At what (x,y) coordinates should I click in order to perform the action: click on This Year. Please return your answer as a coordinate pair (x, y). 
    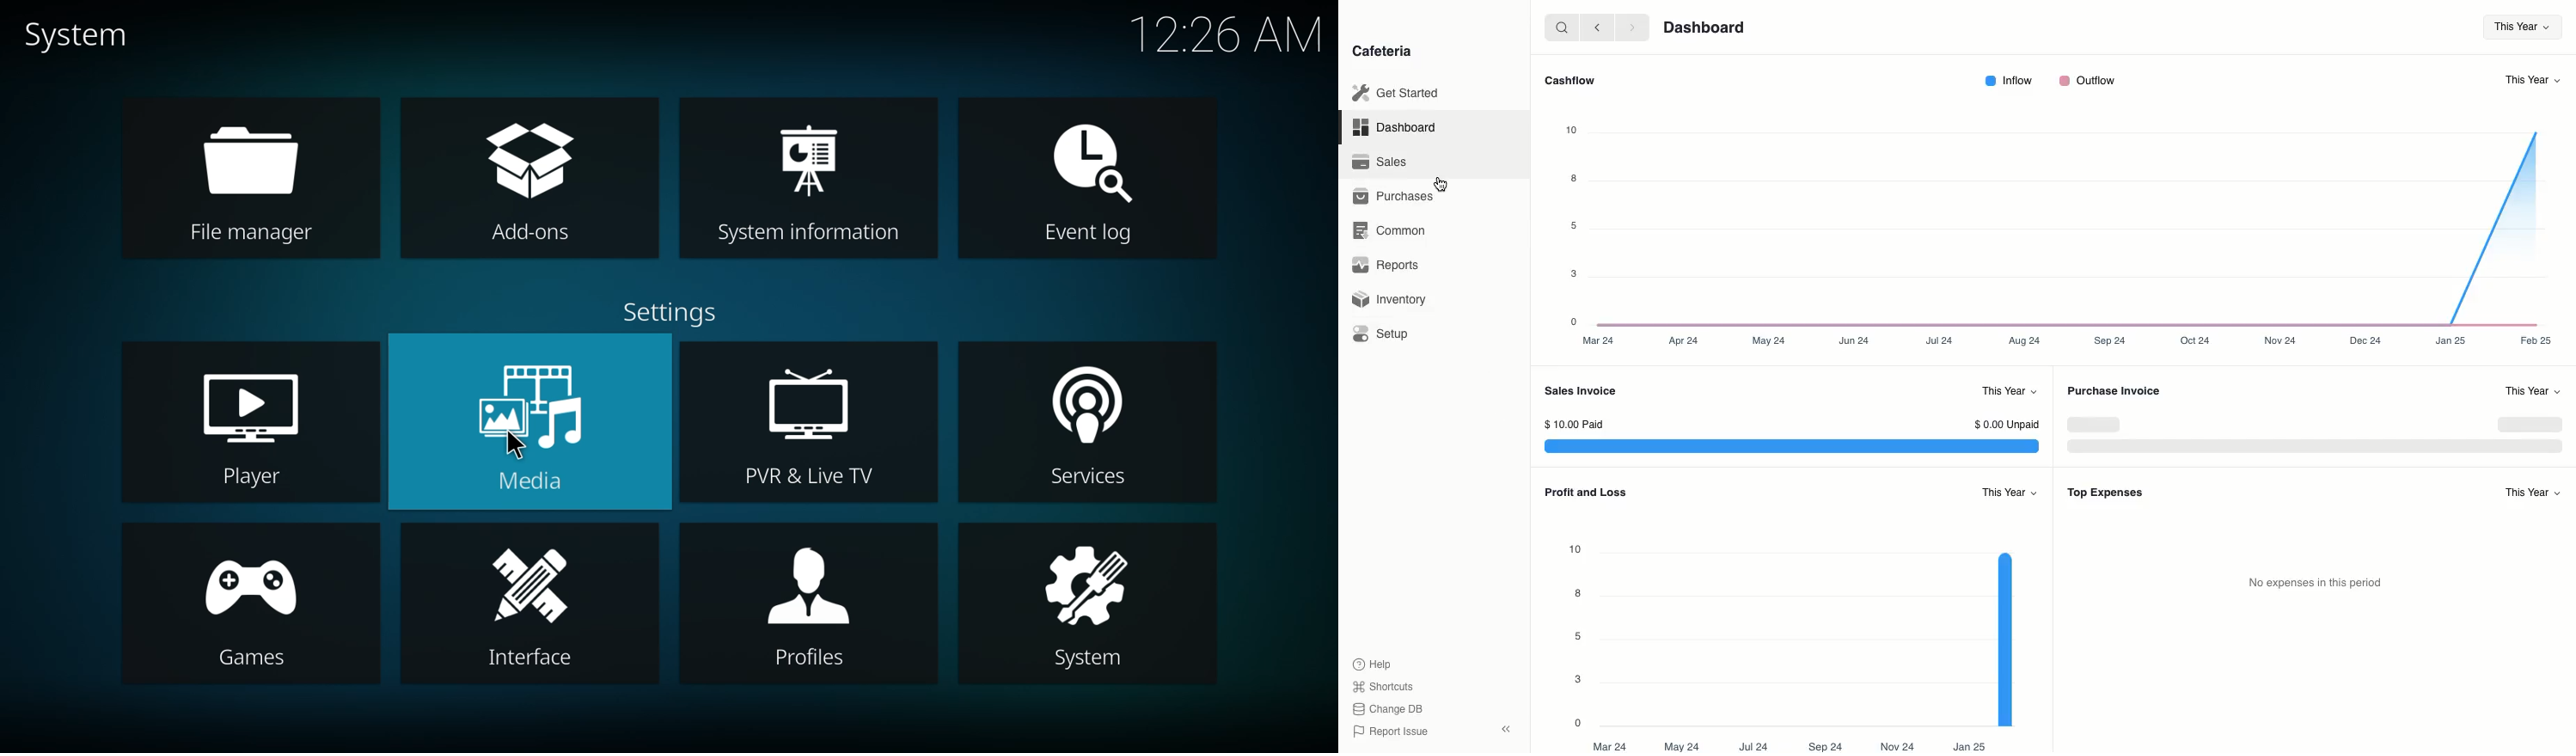
    Looking at the image, I should click on (2009, 491).